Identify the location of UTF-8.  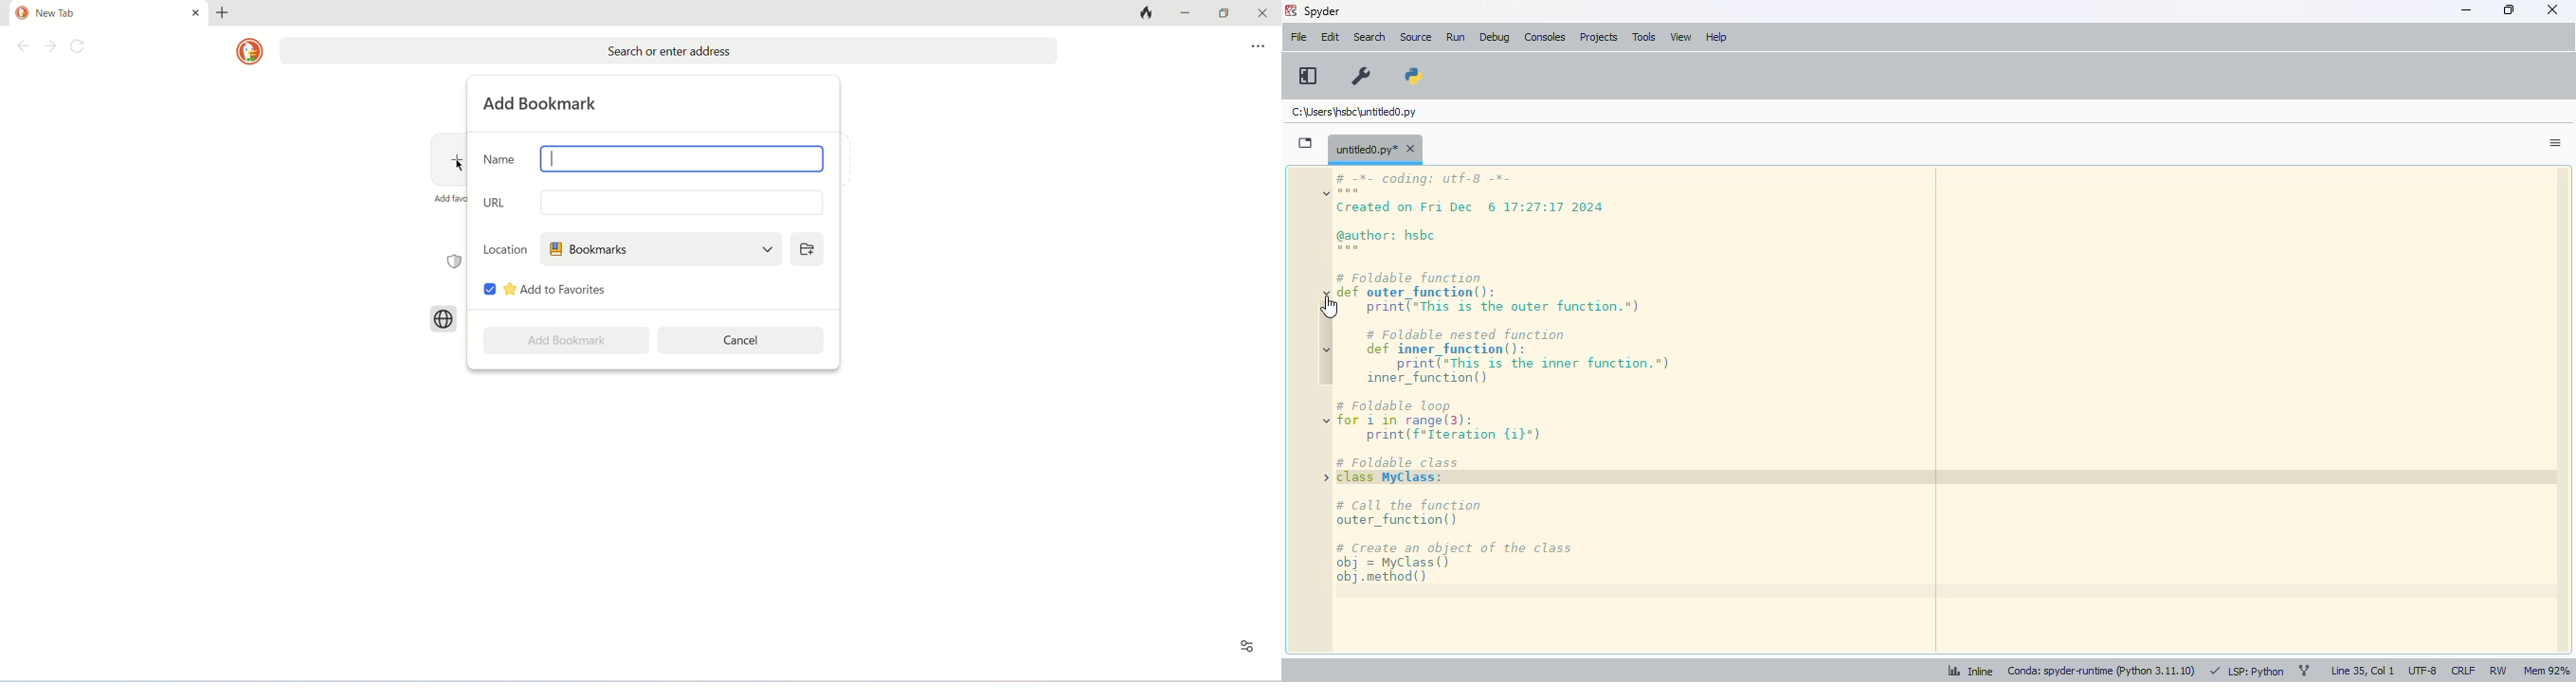
(2423, 672).